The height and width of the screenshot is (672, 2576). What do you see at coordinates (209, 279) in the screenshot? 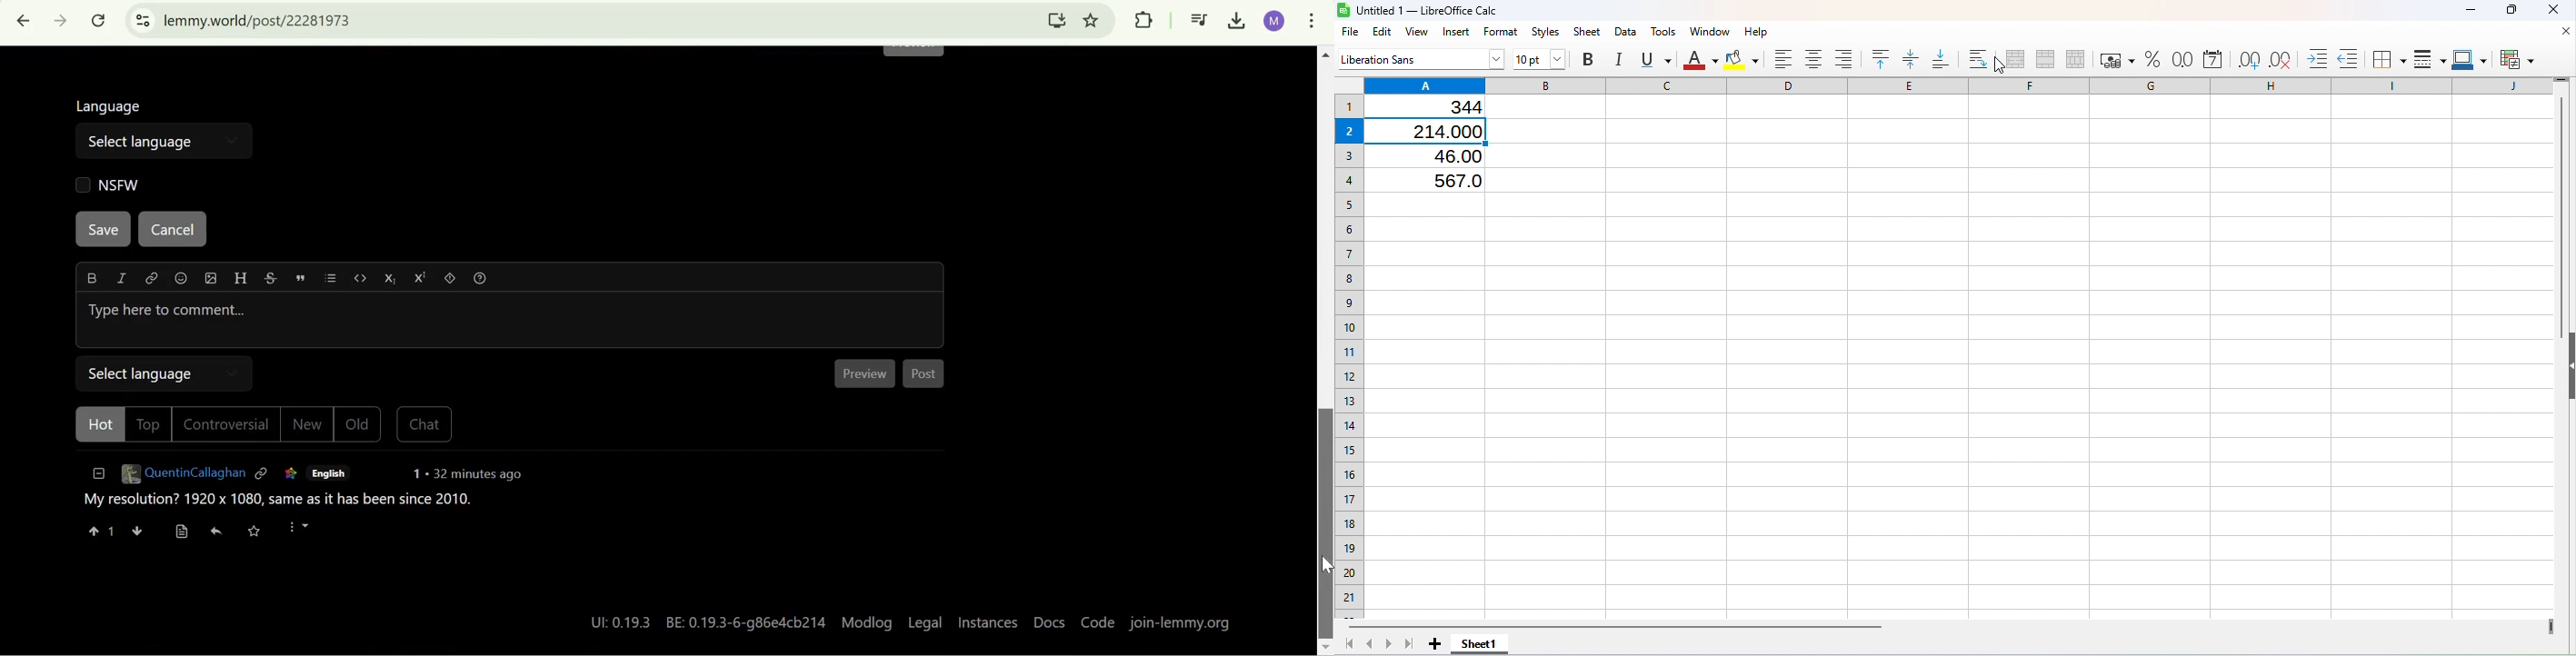
I see `upload image` at bounding box center [209, 279].